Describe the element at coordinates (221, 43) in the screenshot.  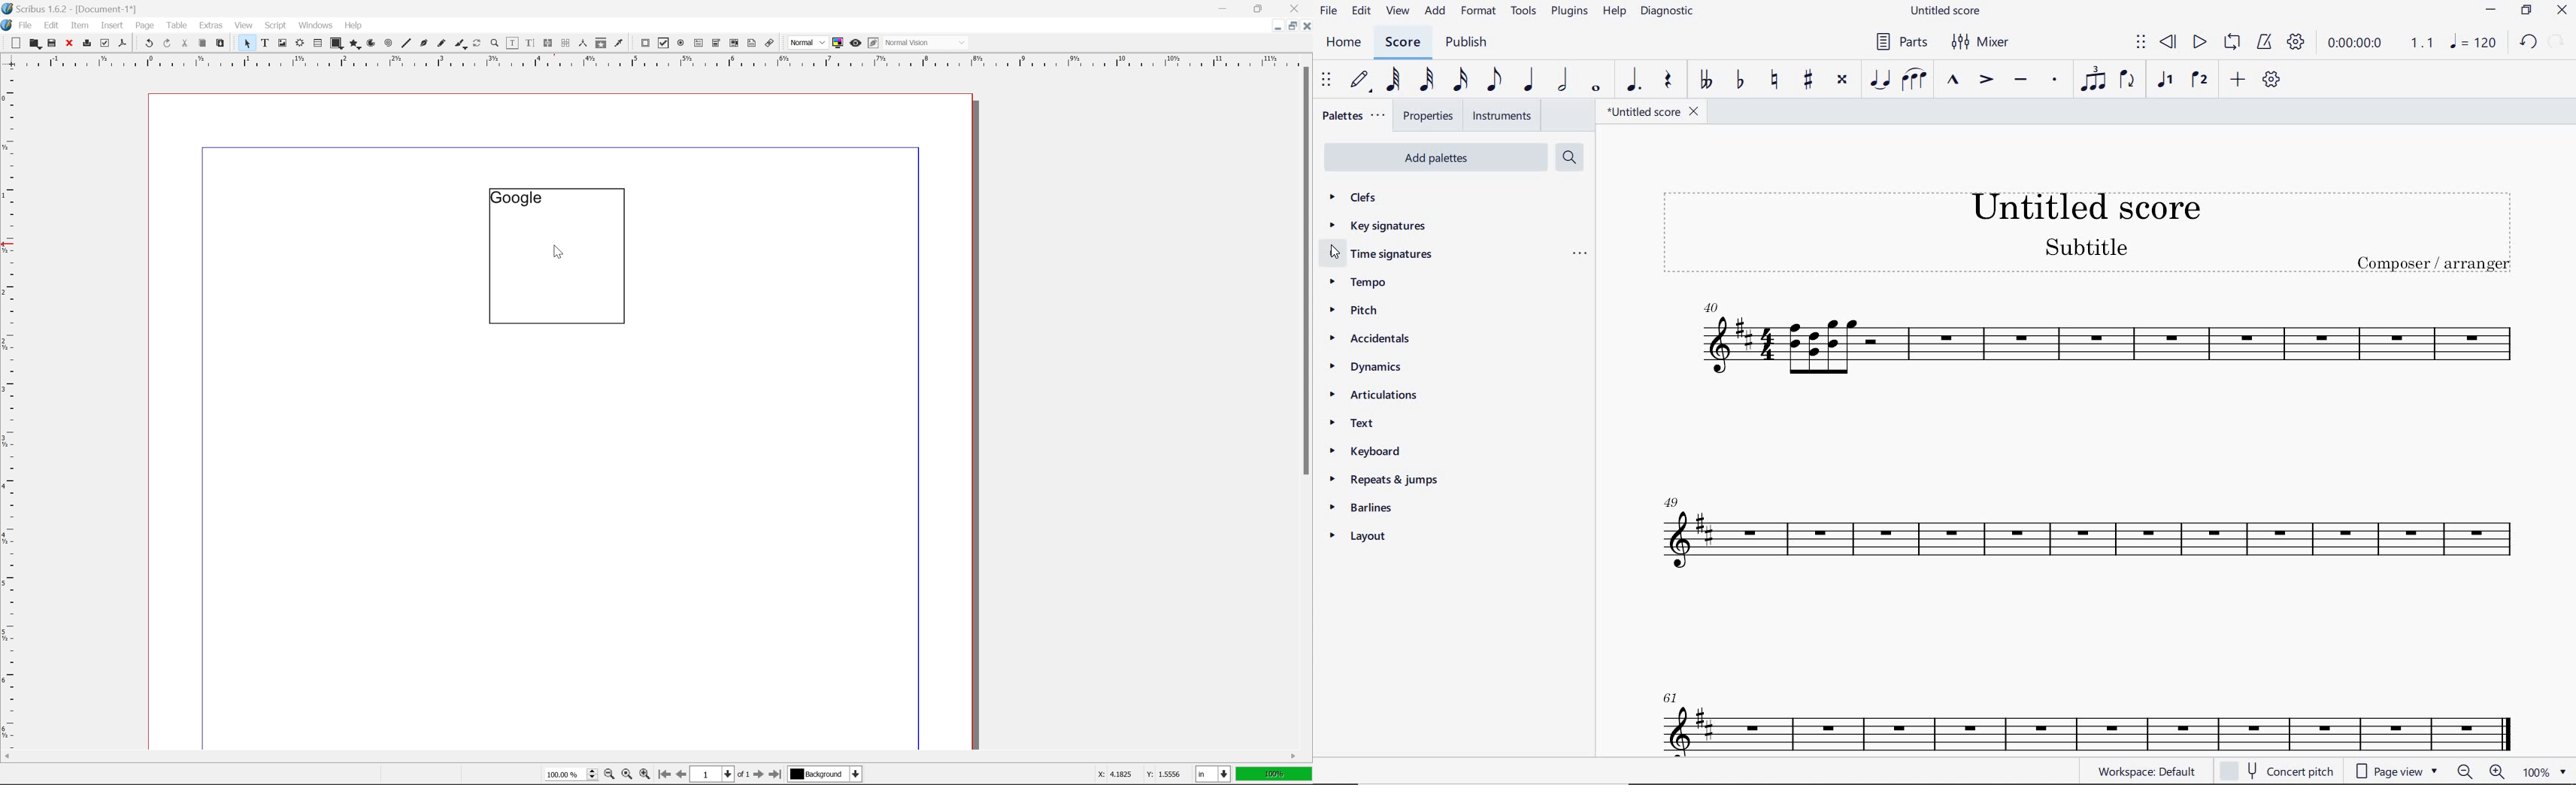
I see `paste` at that location.